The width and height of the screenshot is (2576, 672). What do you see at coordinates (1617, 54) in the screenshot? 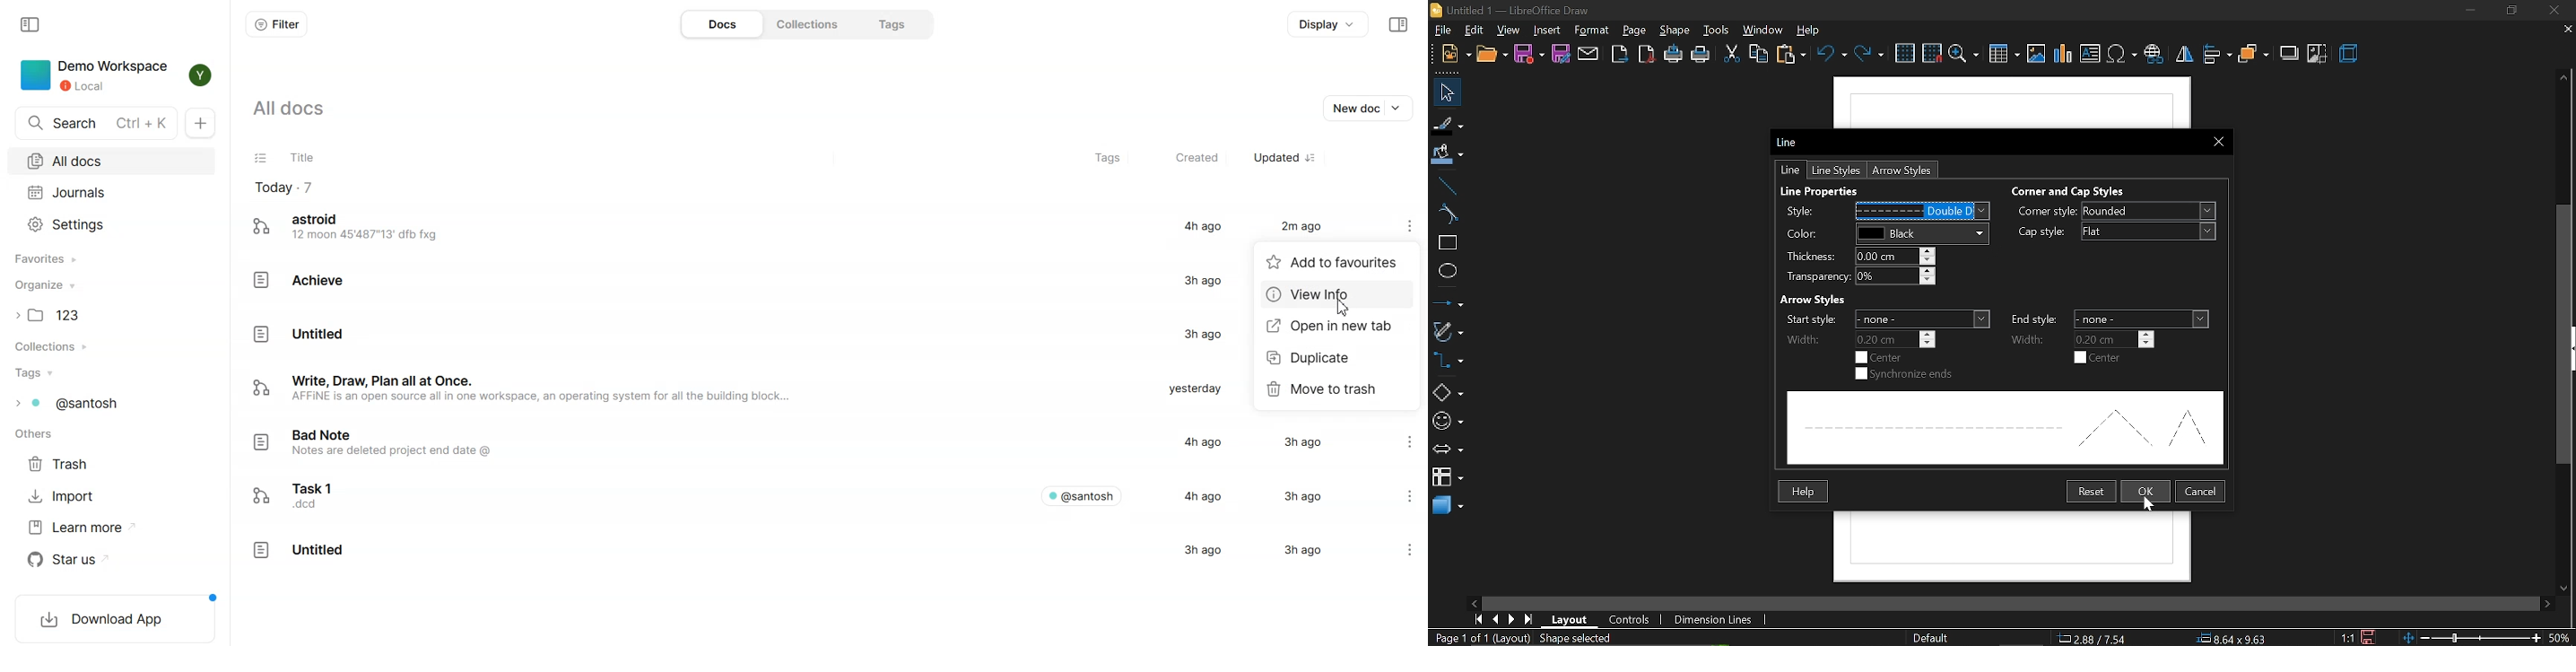
I see `export` at bounding box center [1617, 54].